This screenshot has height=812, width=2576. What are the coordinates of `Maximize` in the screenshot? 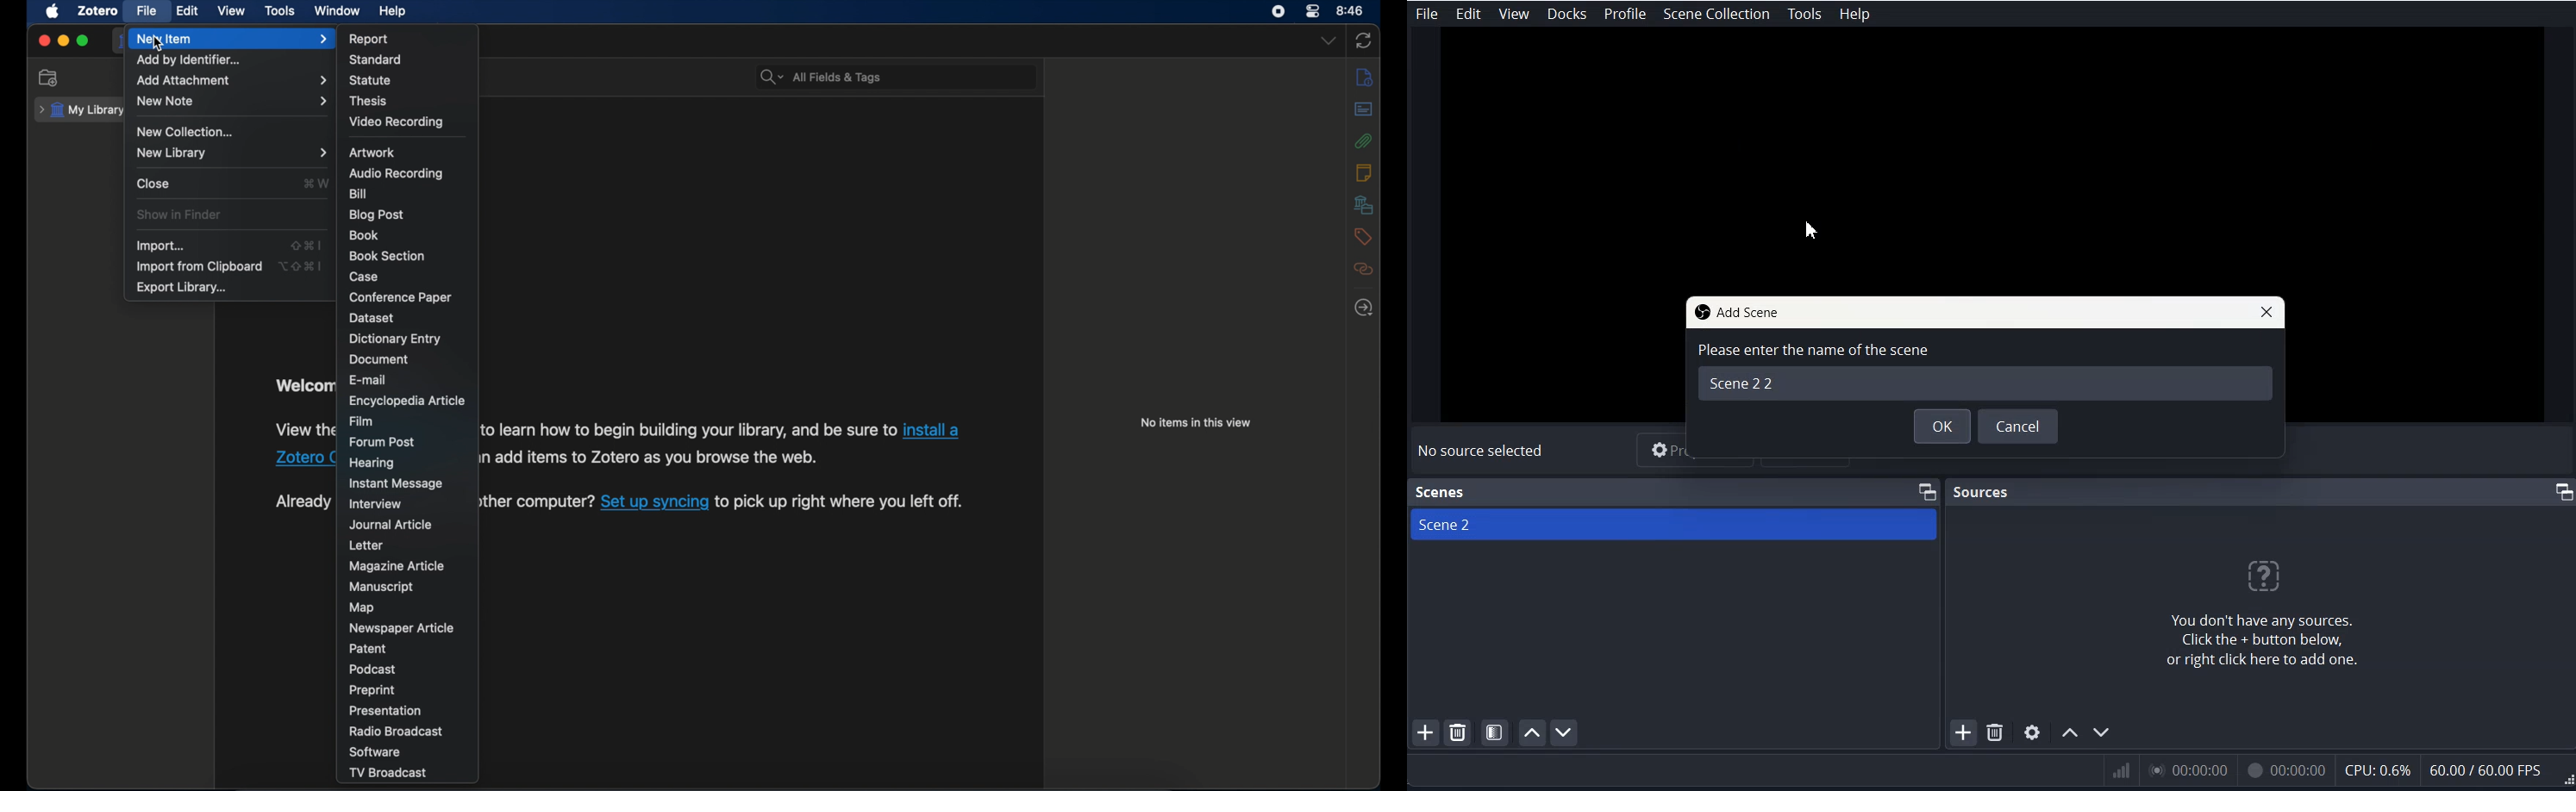 It's located at (2563, 492).